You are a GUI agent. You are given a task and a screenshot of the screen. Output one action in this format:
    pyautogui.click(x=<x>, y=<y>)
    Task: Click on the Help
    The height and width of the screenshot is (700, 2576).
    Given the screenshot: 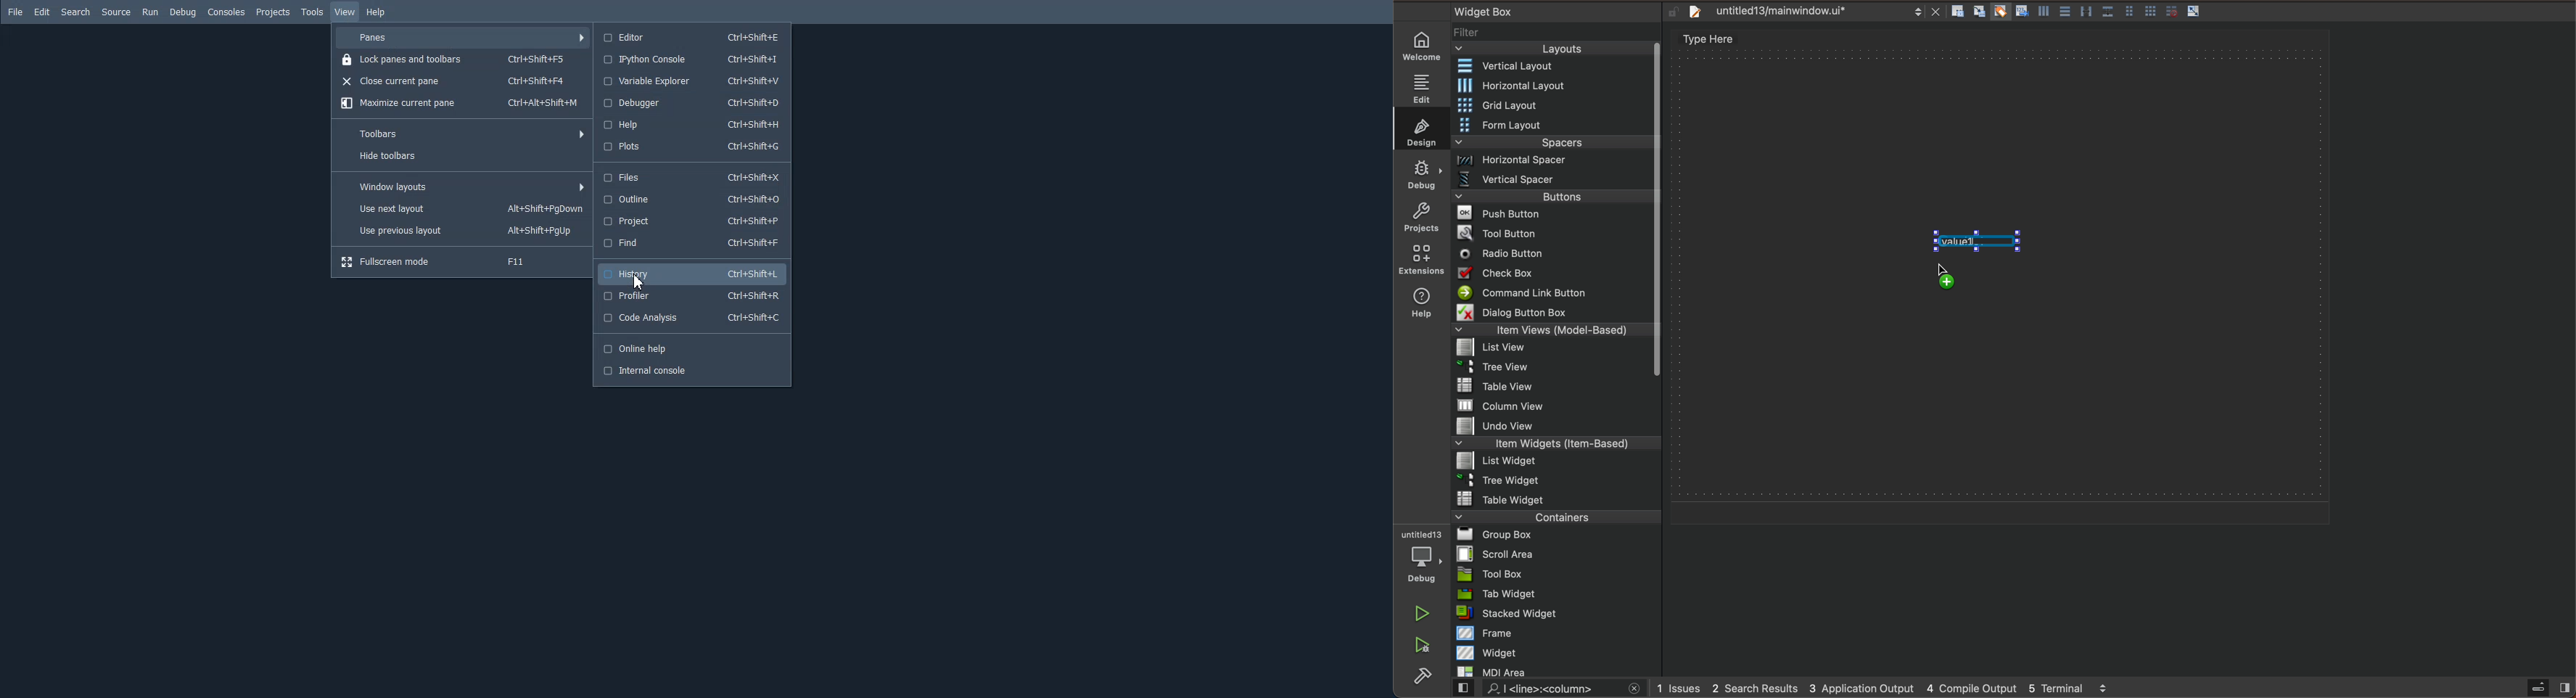 What is the action you would take?
    pyautogui.click(x=690, y=124)
    